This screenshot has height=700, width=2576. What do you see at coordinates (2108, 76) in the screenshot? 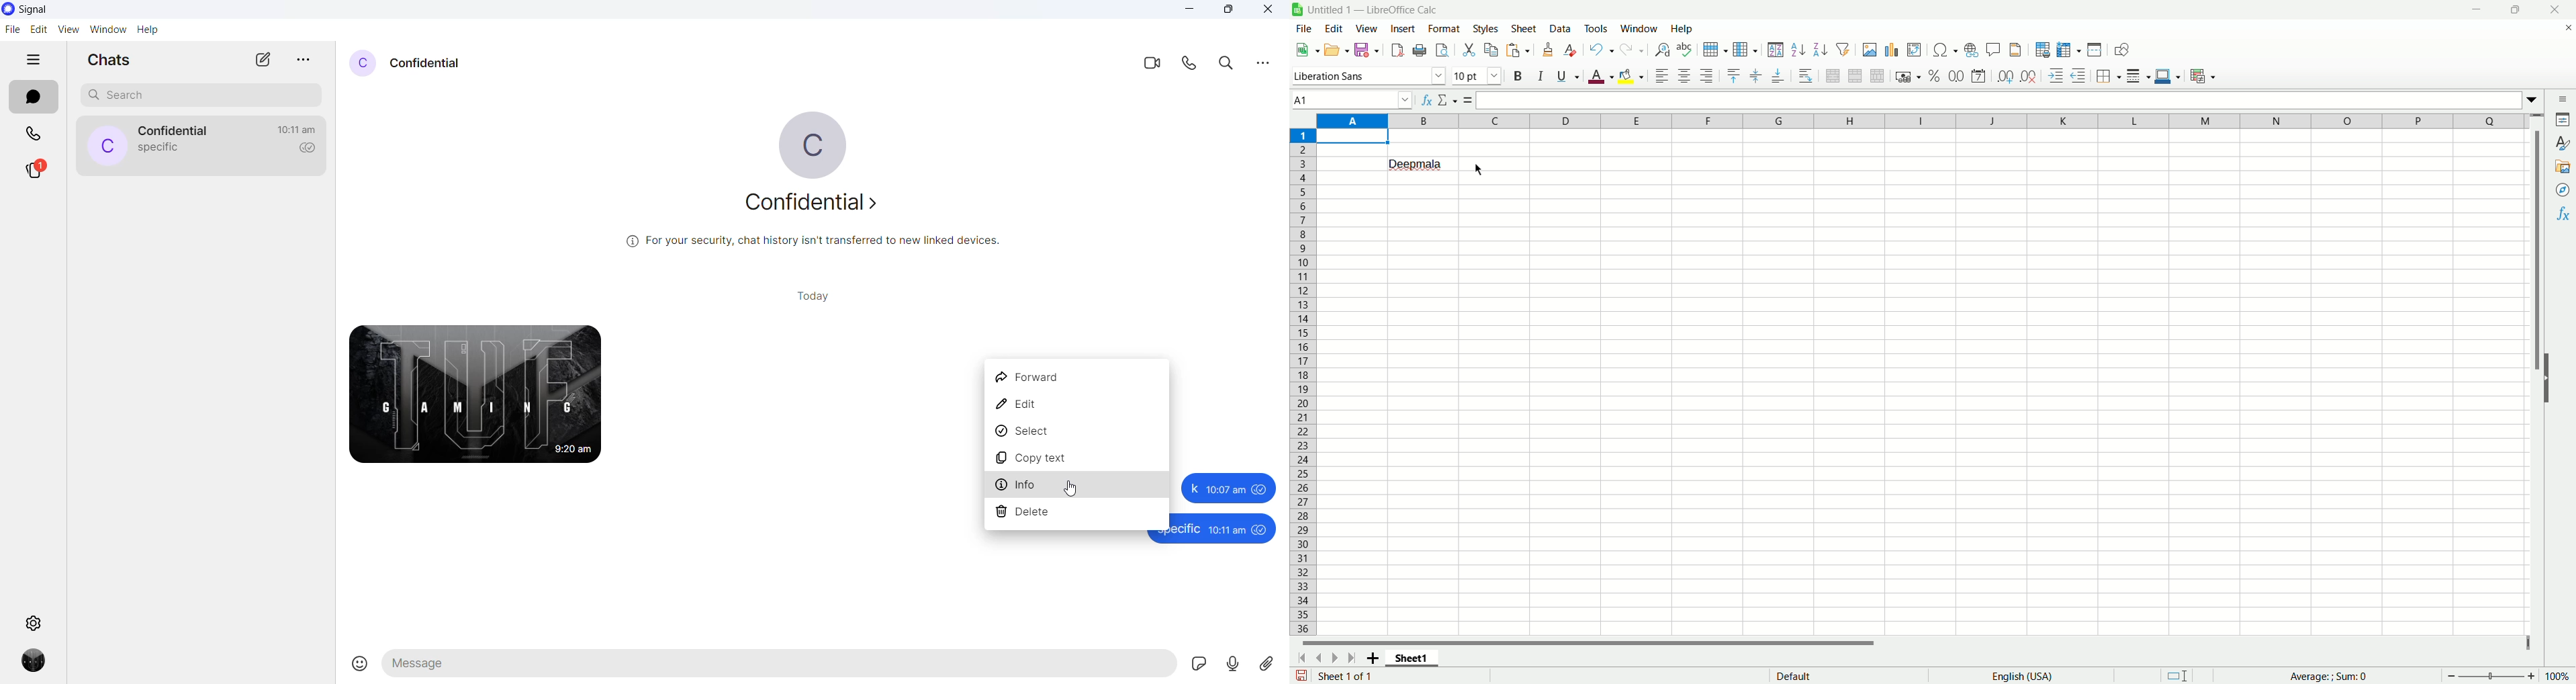
I see `Borders` at bounding box center [2108, 76].